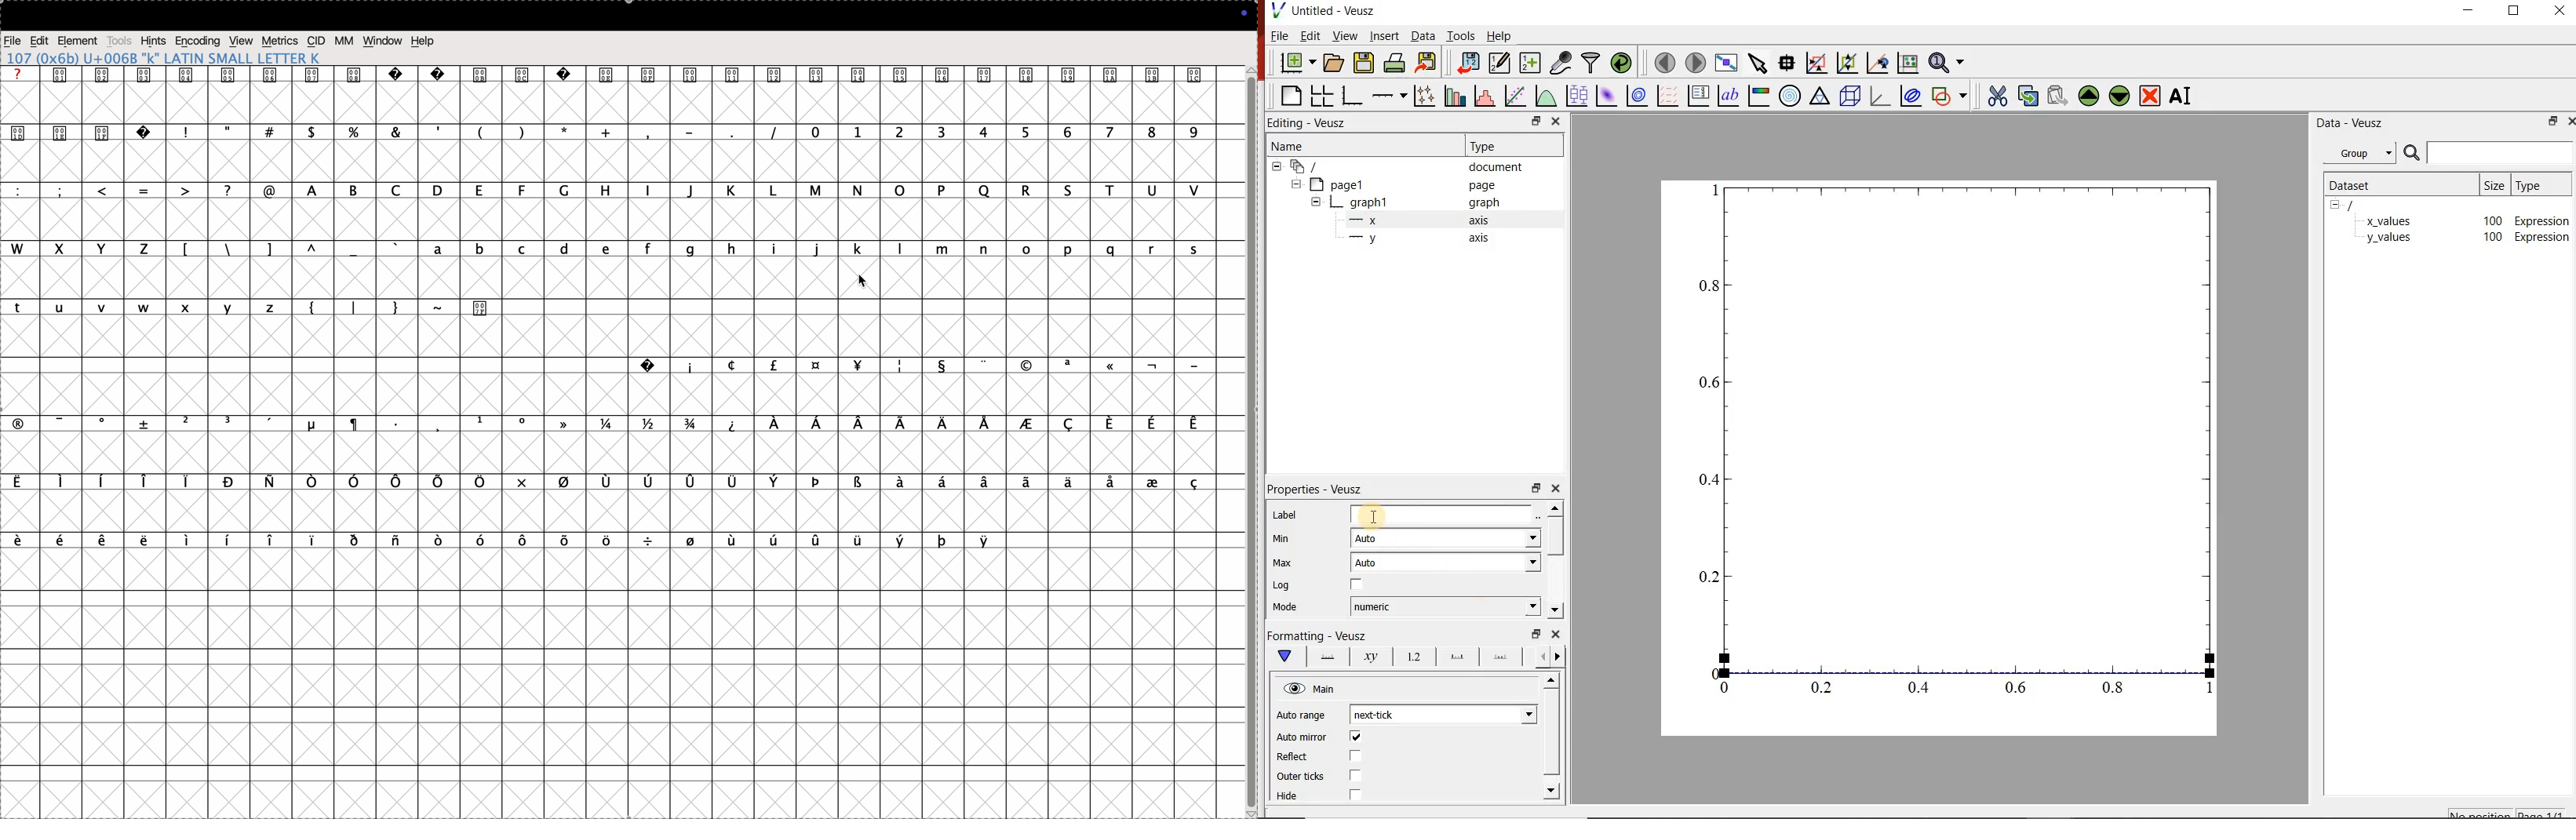 The image size is (2576, 840). I want to click on y, so click(229, 307).